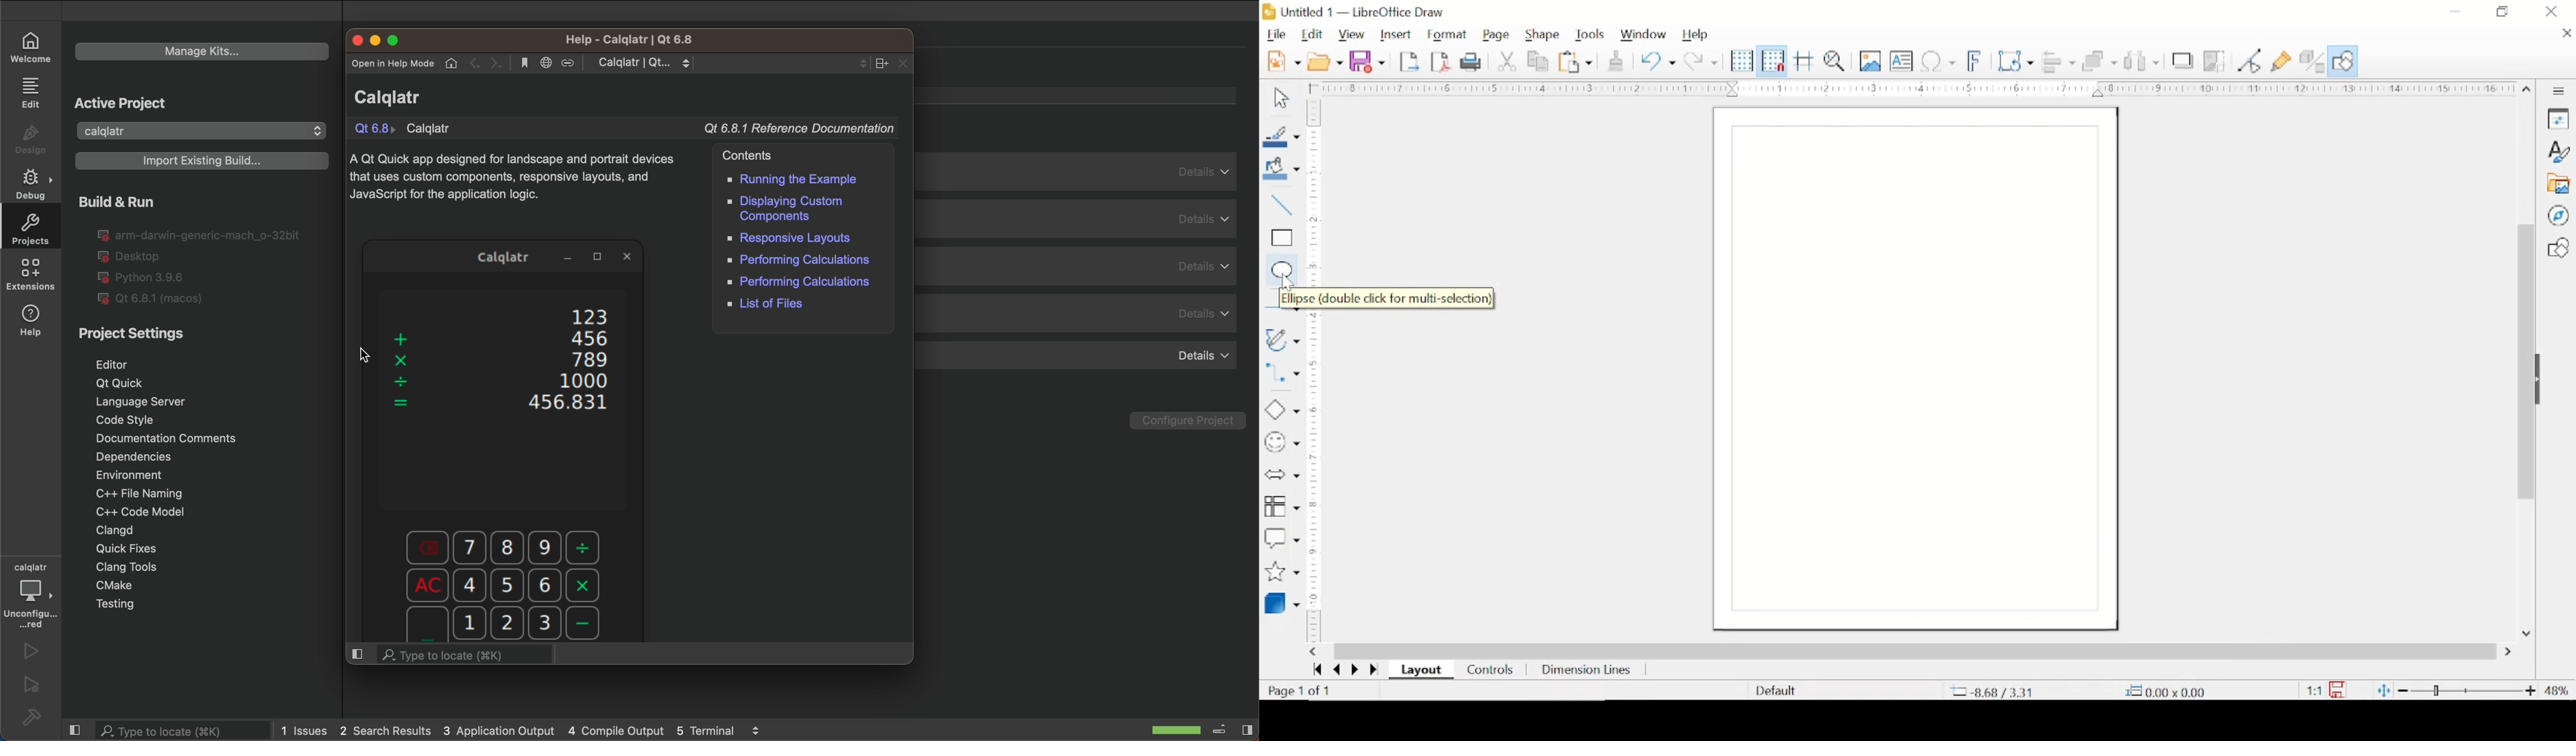 This screenshot has width=2576, height=756. Describe the element at coordinates (1939, 61) in the screenshot. I see `insert special characters` at that location.